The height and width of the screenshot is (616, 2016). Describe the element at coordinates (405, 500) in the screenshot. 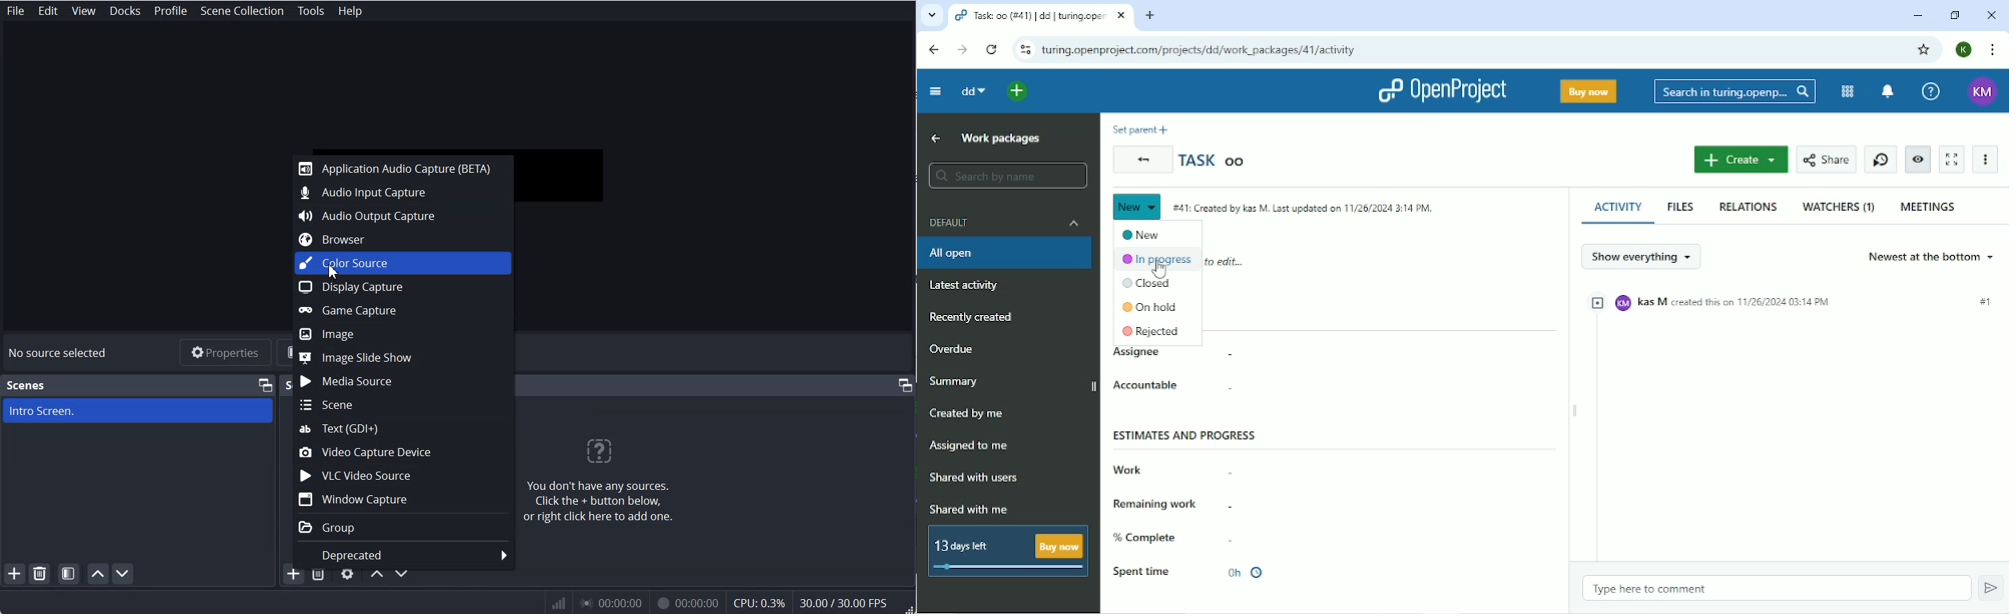

I see `Window Capture` at that location.